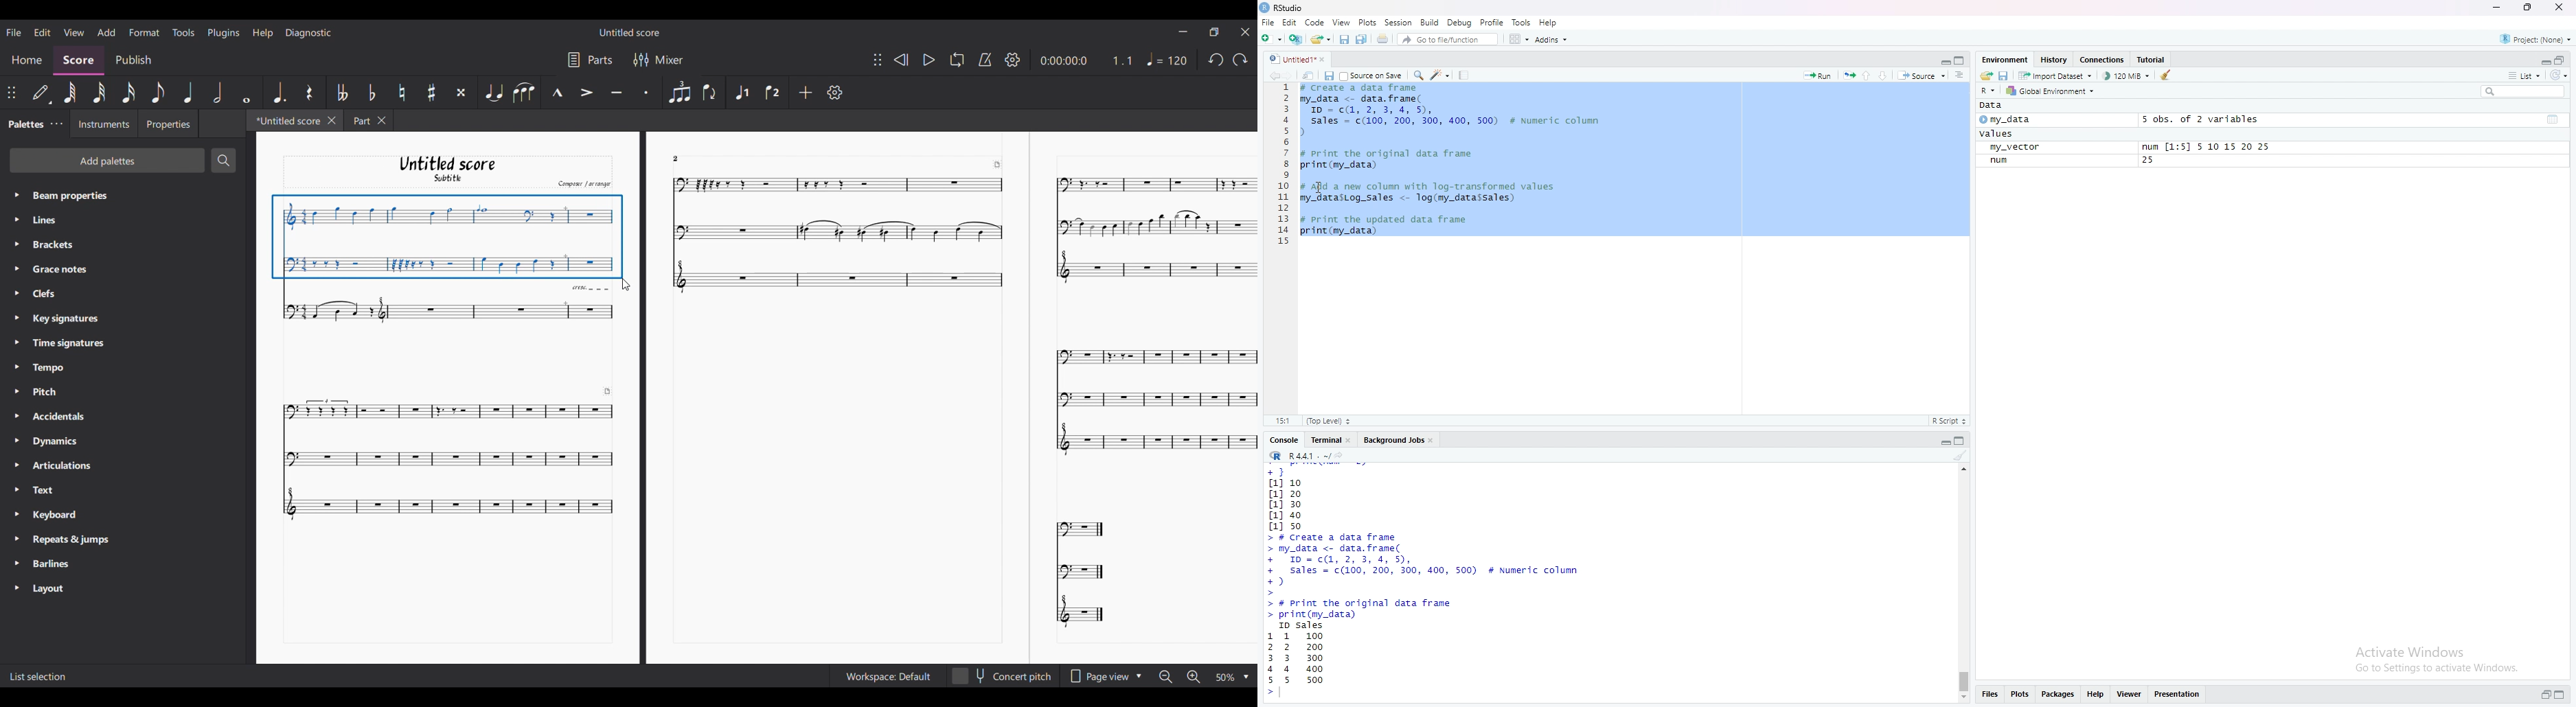 The image size is (2576, 728). Describe the element at coordinates (1848, 76) in the screenshot. I see `re-run the previous code region` at that location.